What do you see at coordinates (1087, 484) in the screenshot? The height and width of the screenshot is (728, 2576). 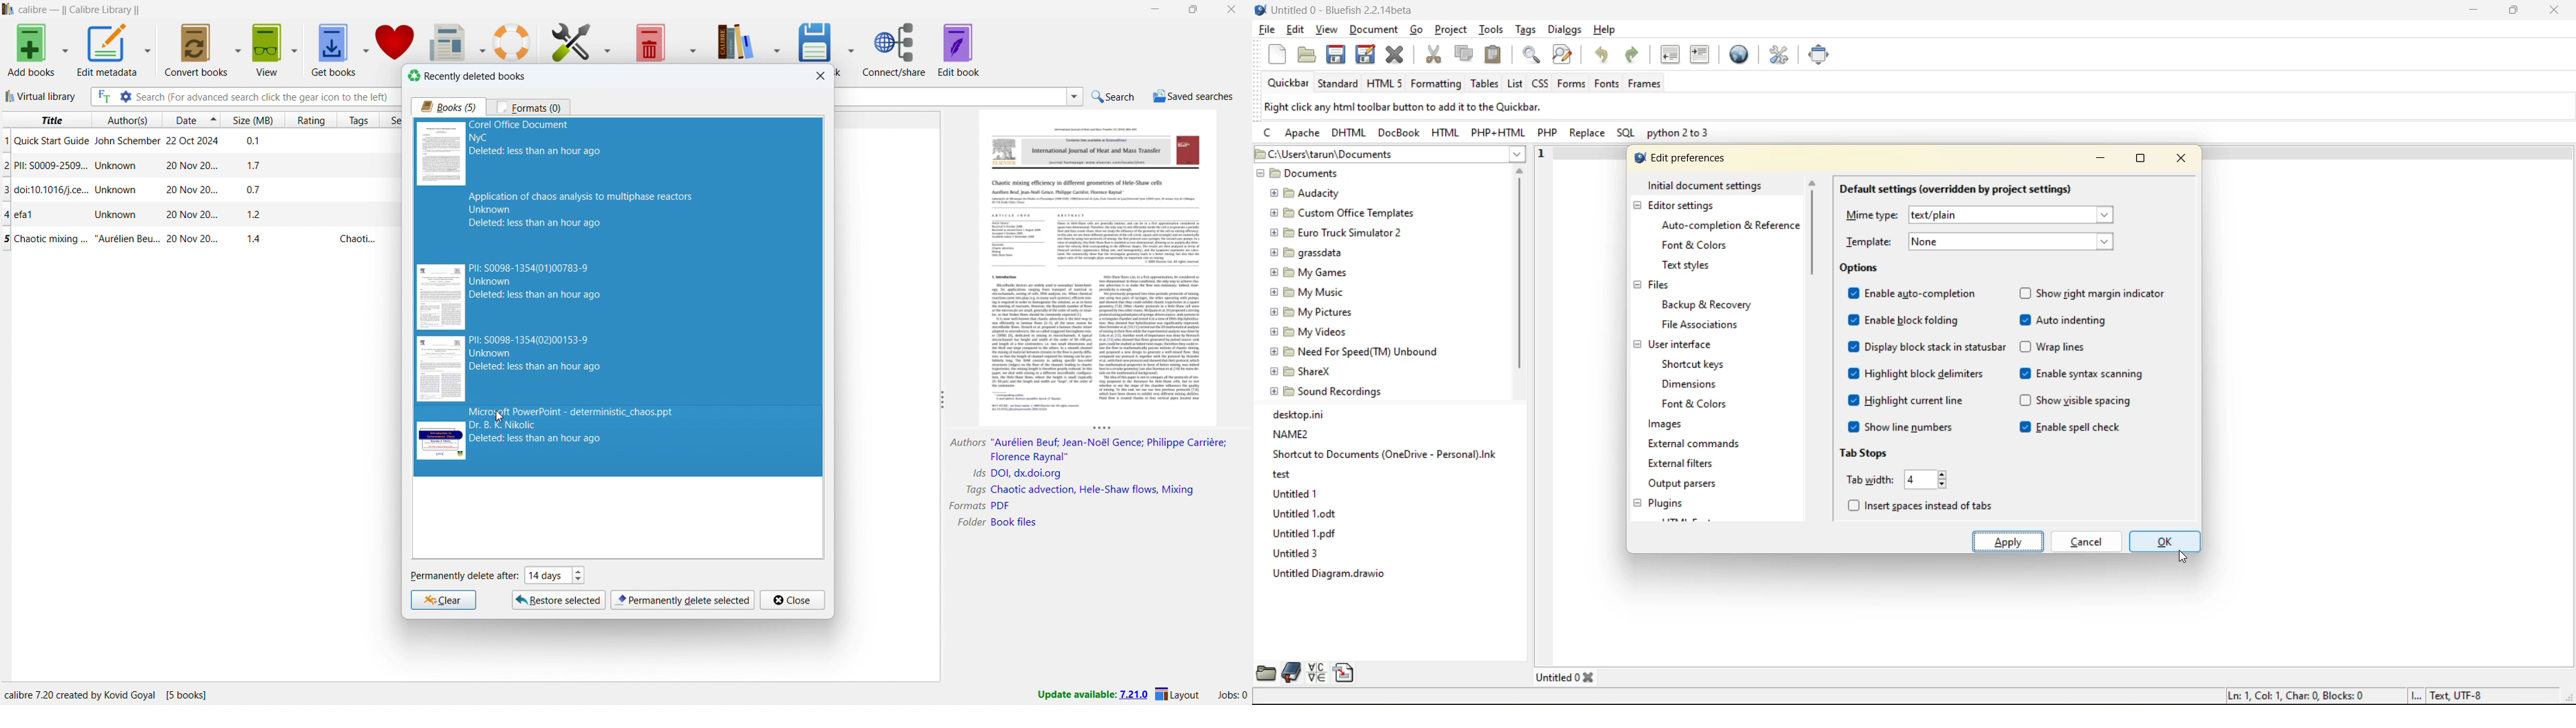 I see `book details` at bounding box center [1087, 484].